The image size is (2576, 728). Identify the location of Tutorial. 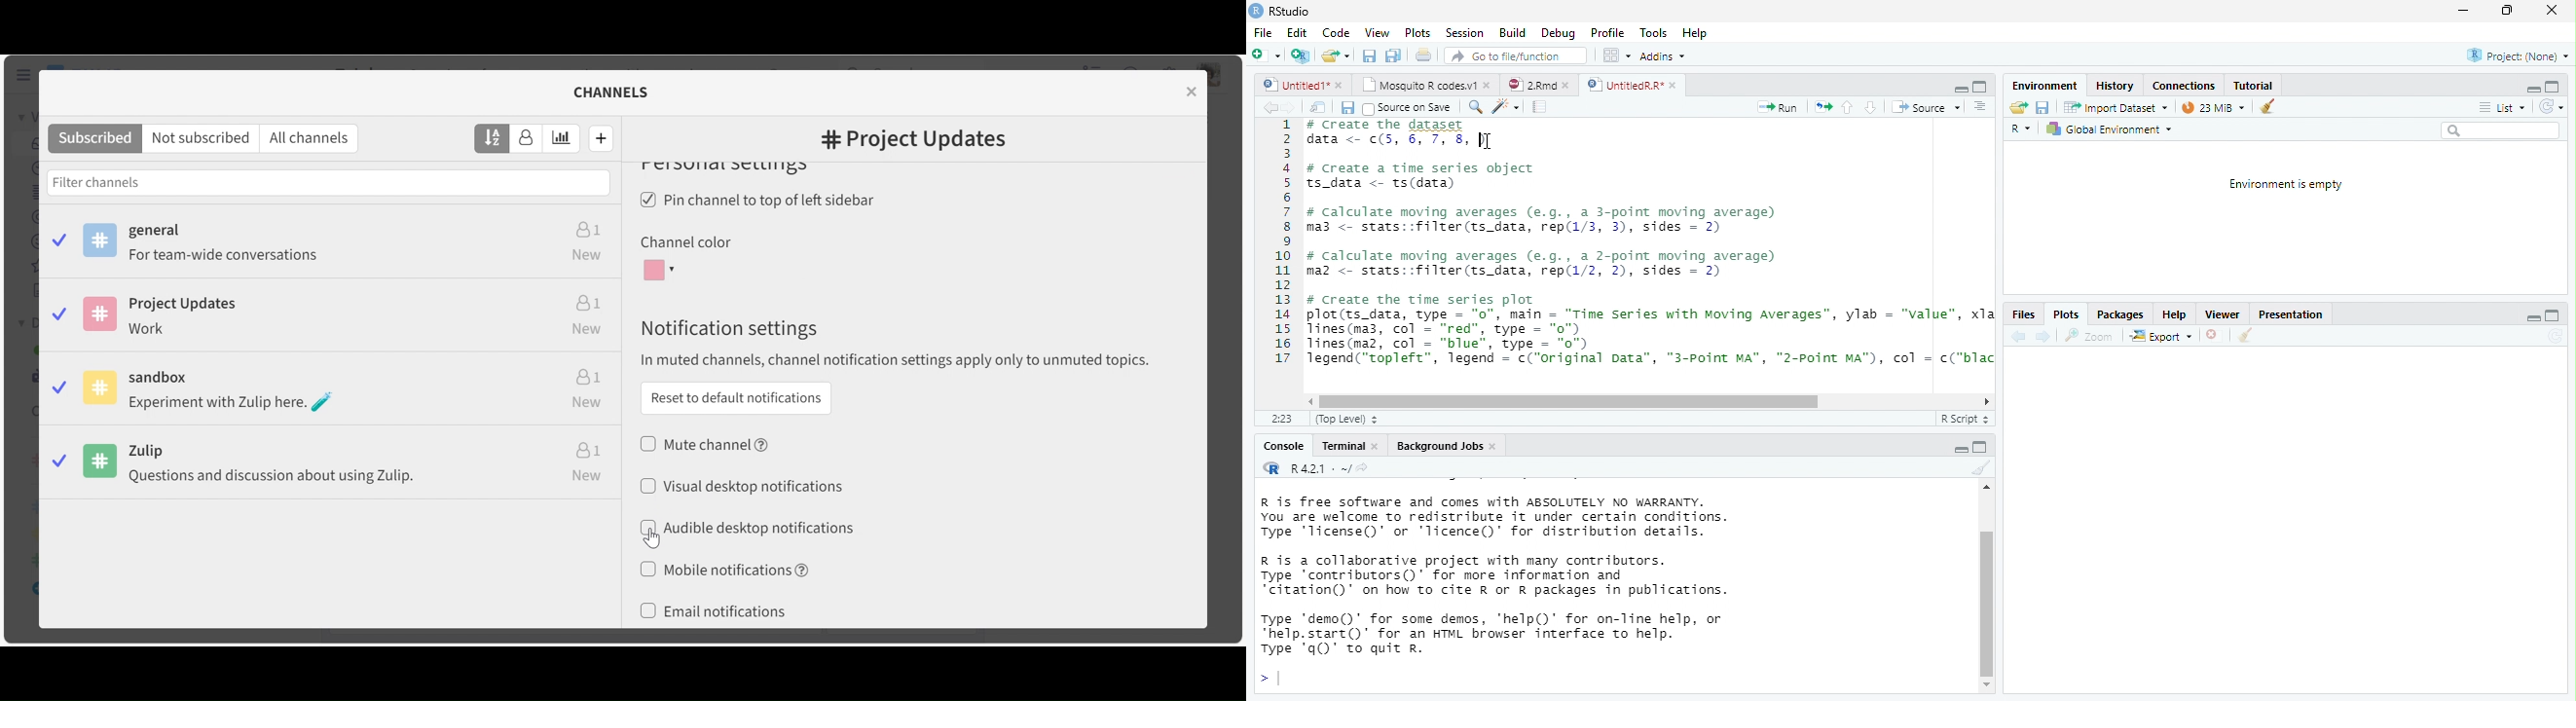
(2254, 85).